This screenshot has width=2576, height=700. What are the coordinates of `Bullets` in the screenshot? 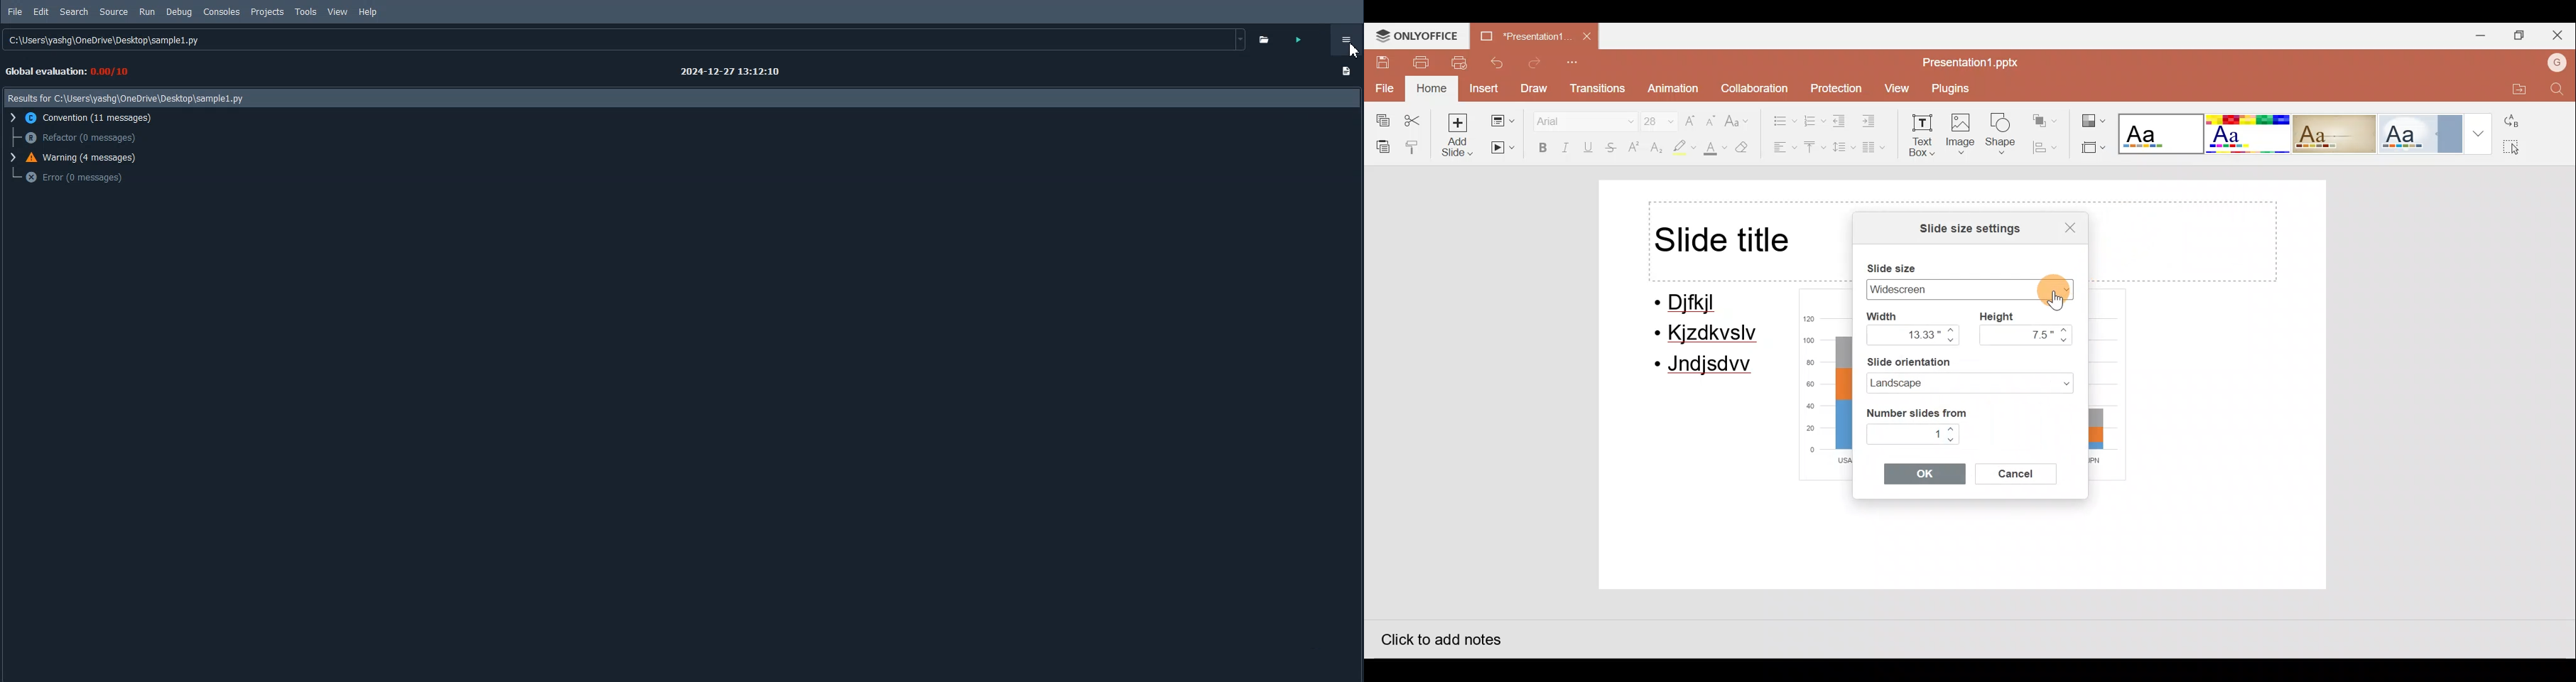 It's located at (1778, 117).